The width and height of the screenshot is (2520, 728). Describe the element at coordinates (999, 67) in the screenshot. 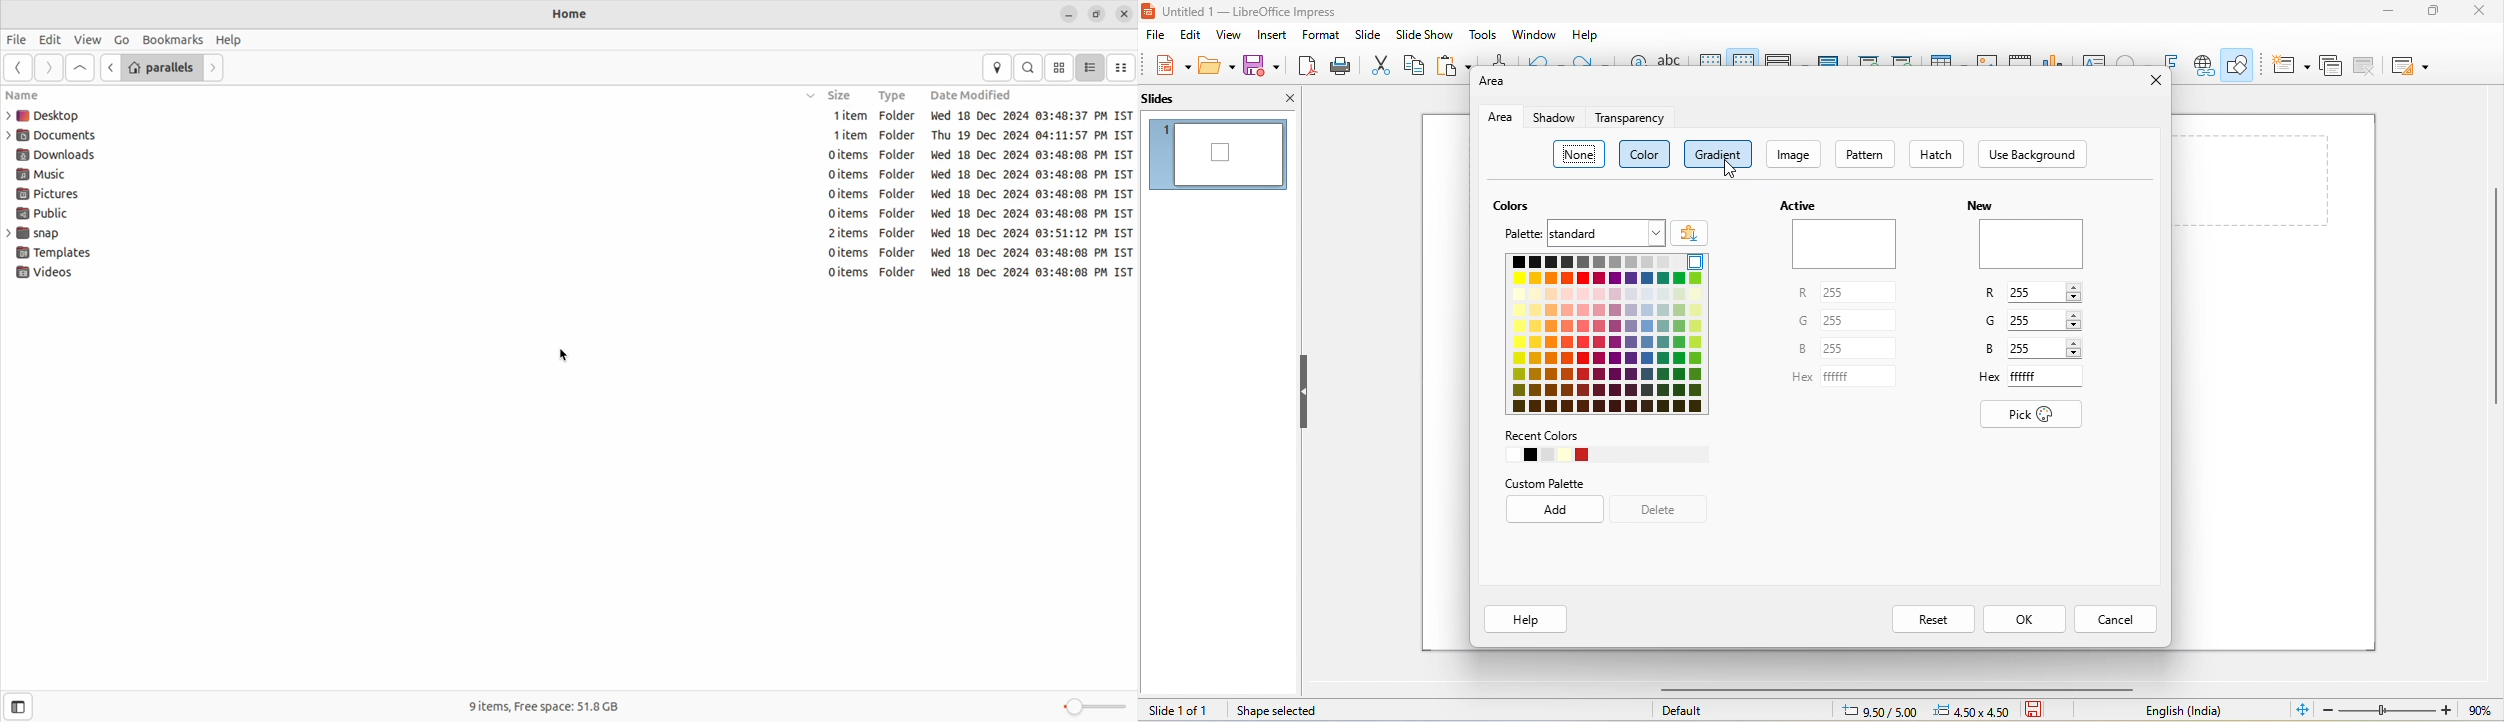

I see `maps` at that location.